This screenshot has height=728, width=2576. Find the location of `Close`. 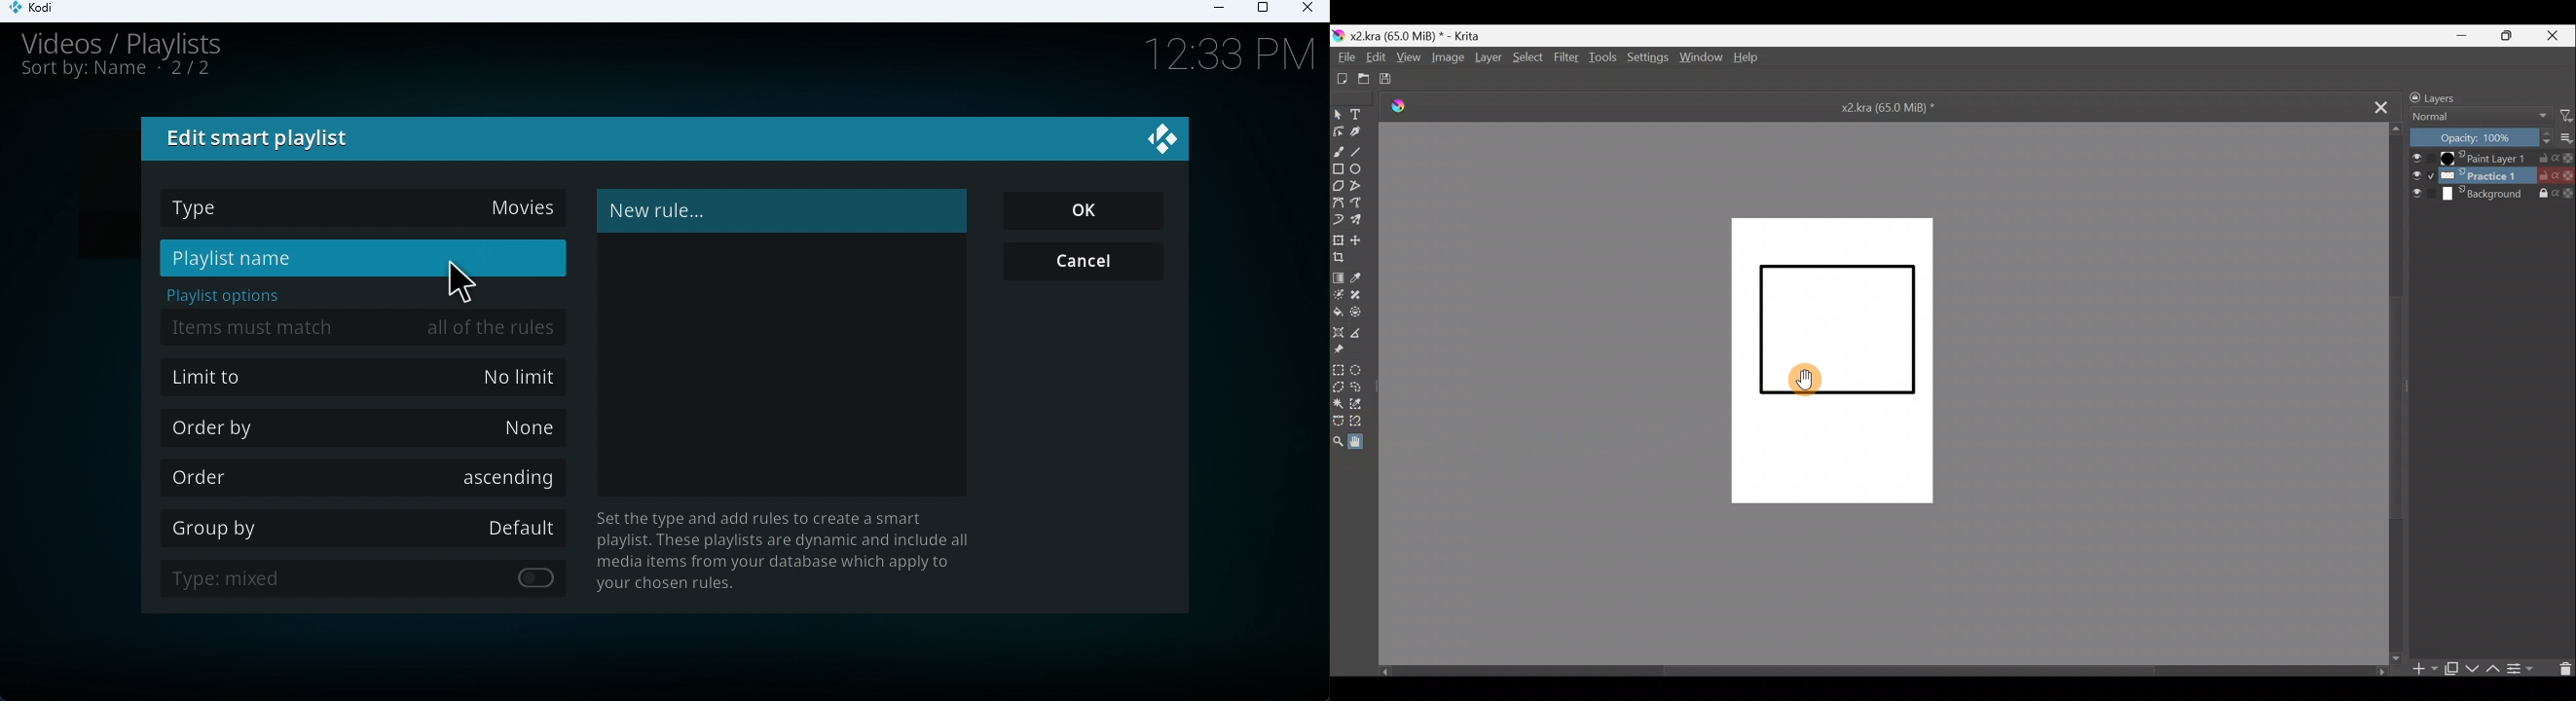

Close is located at coordinates (1310, 12).